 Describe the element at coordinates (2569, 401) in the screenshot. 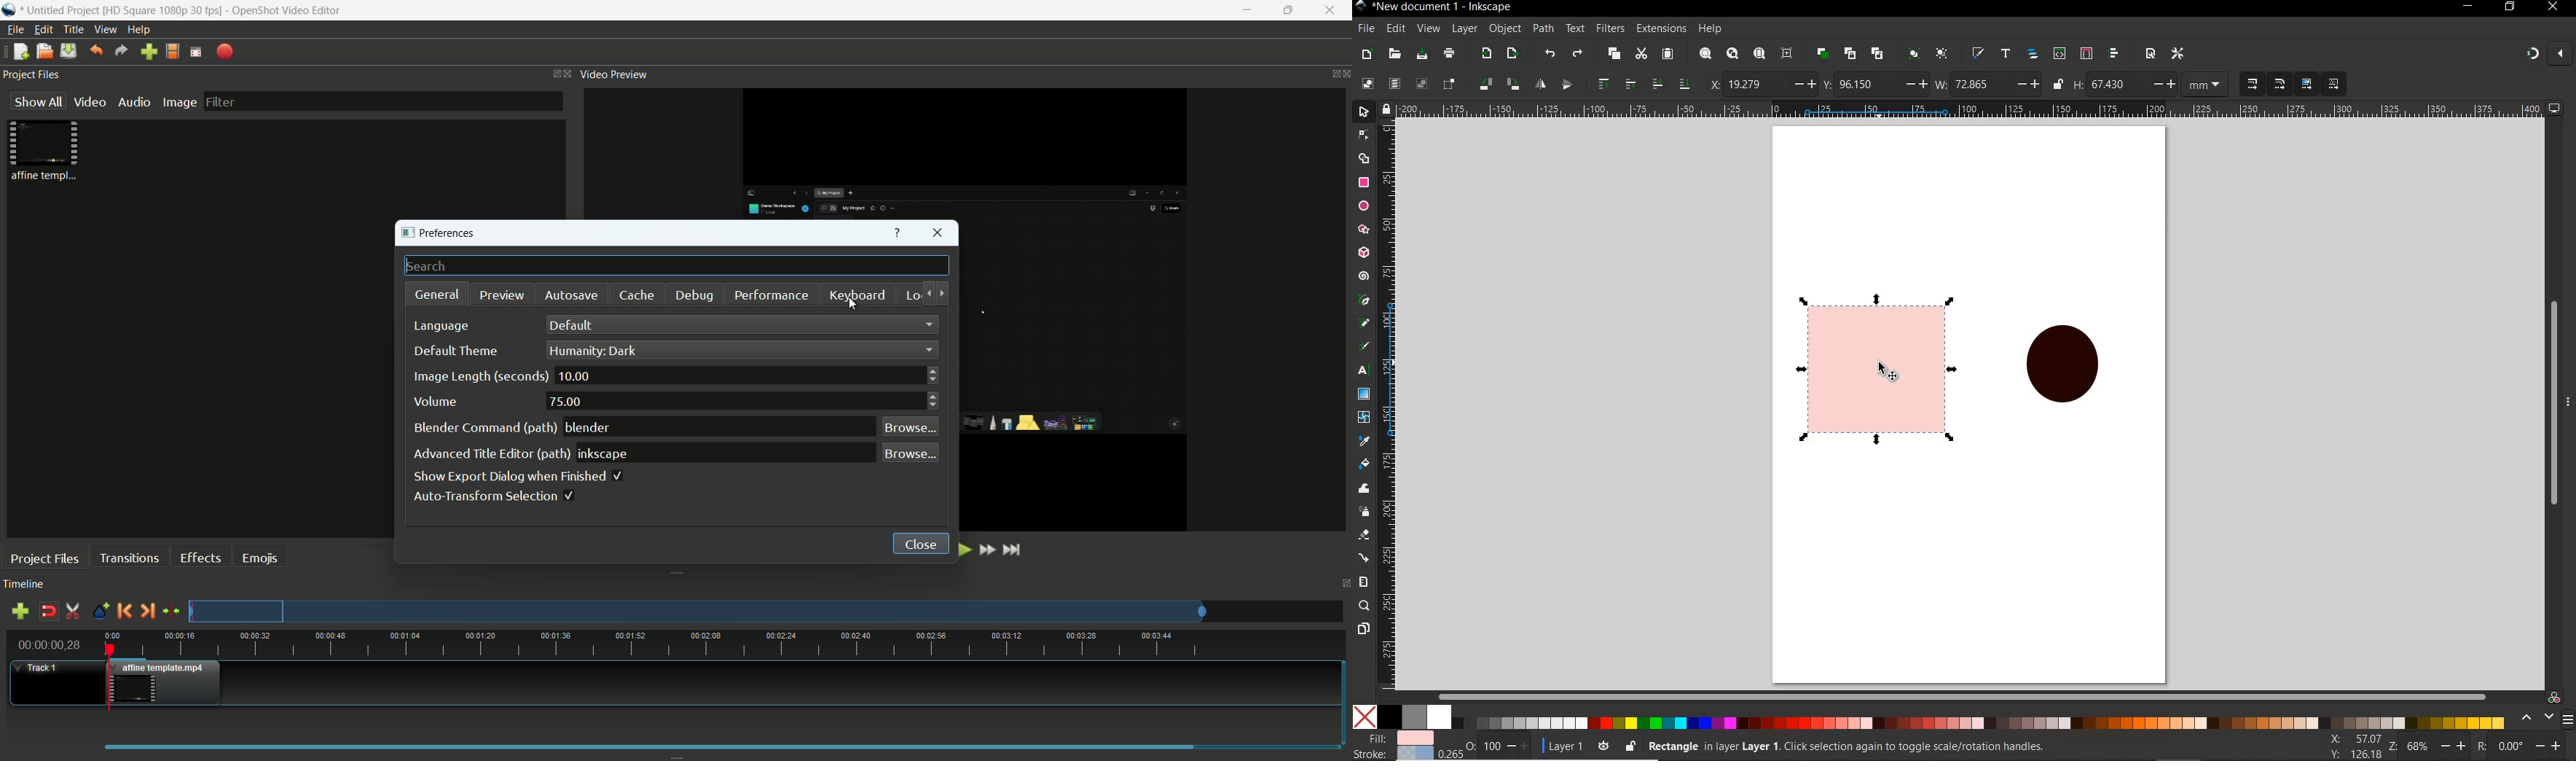

I see `hide` at that location.